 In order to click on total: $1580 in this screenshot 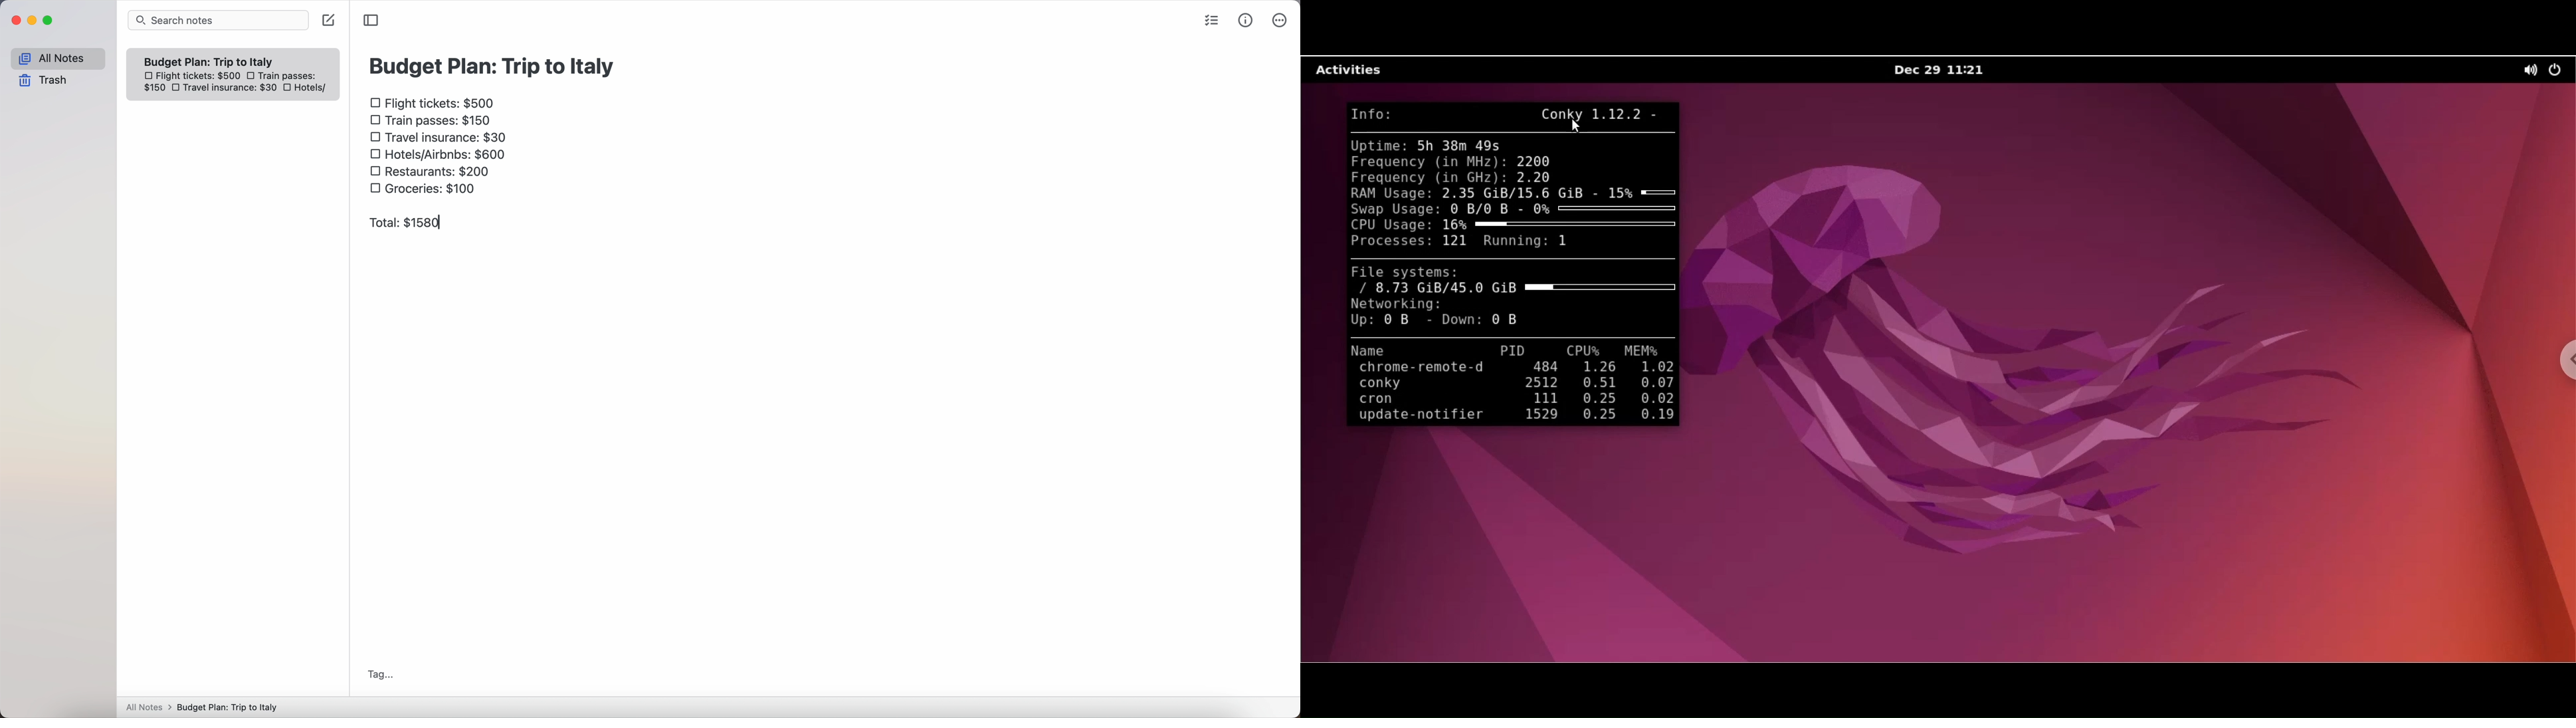, I will do `click(408, 223)`.